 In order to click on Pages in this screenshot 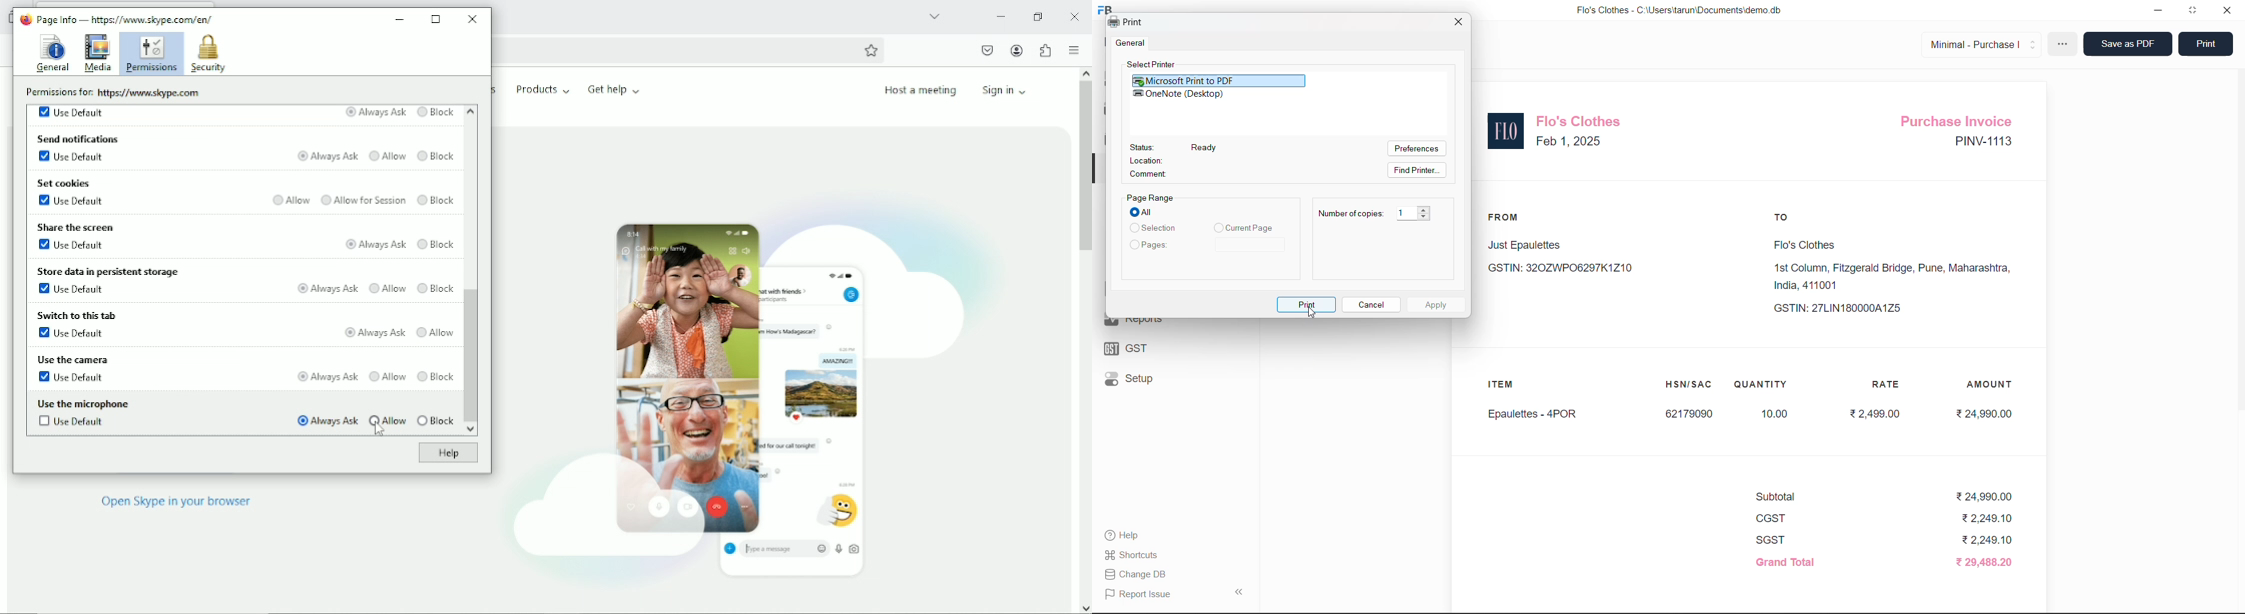, I will do `click(1151, 245)`.